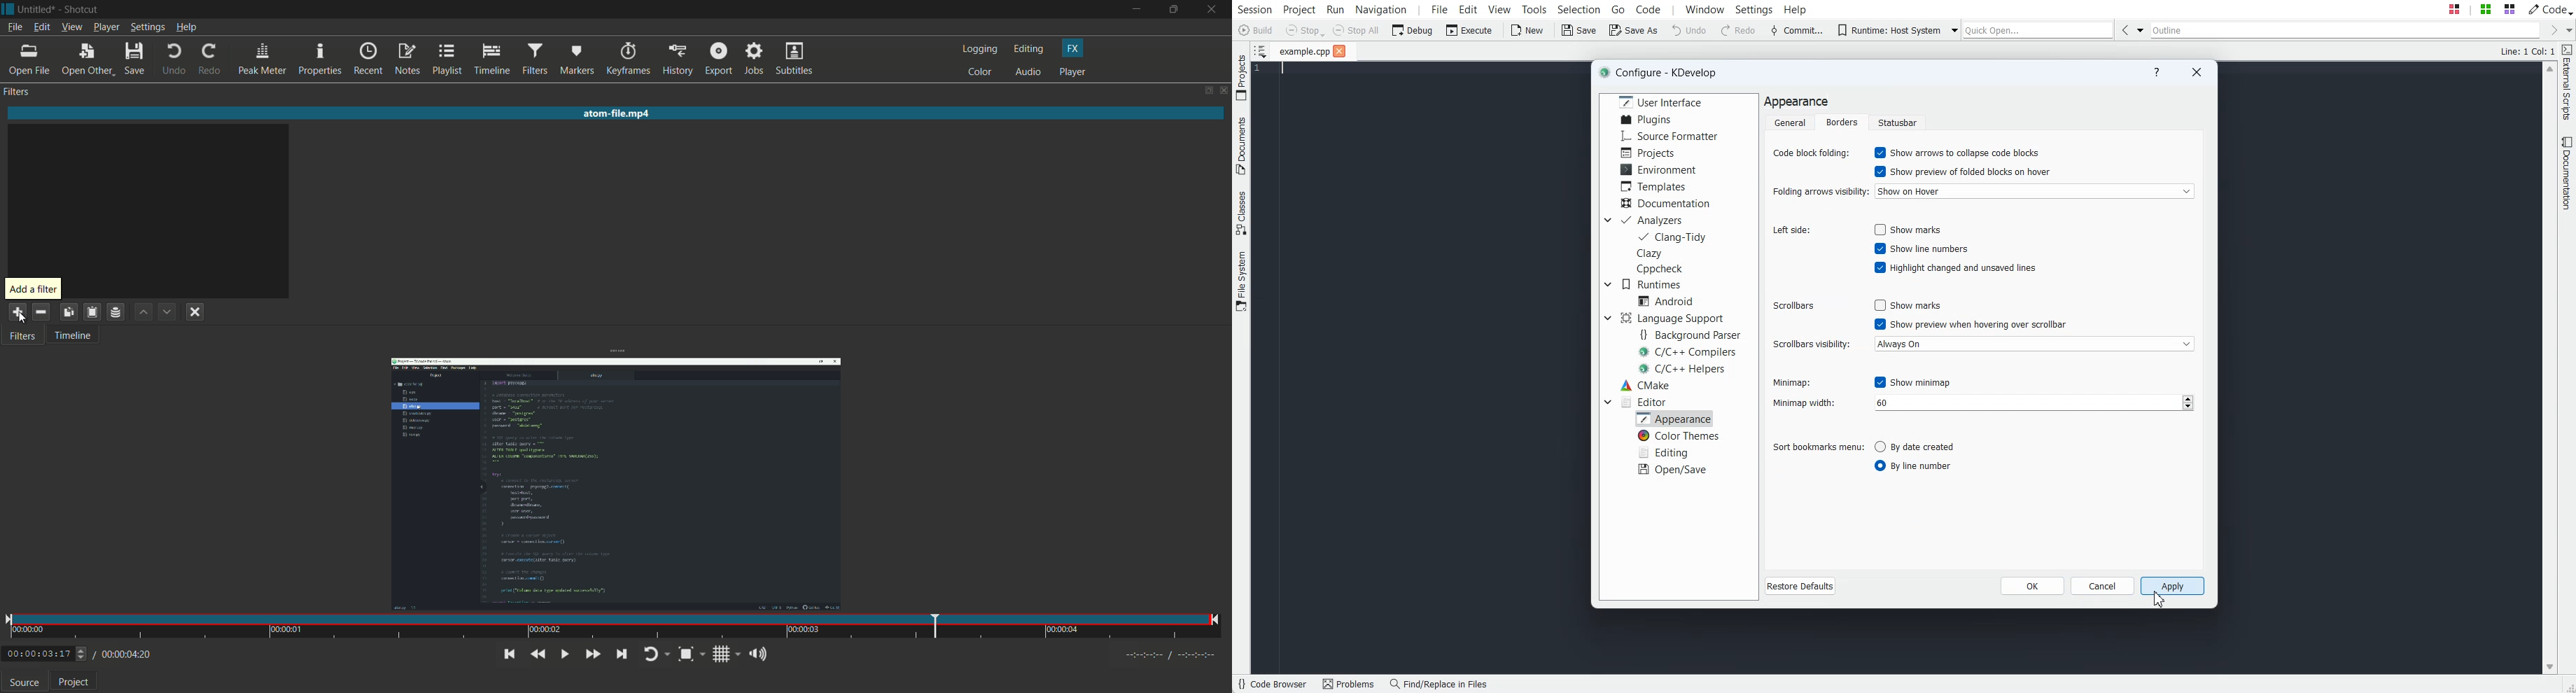 The height and width of the screenshot is (700, 2576). Describe the element at coordinates (41, 312) in the screenshot. I see `remove selected filter` at that location.